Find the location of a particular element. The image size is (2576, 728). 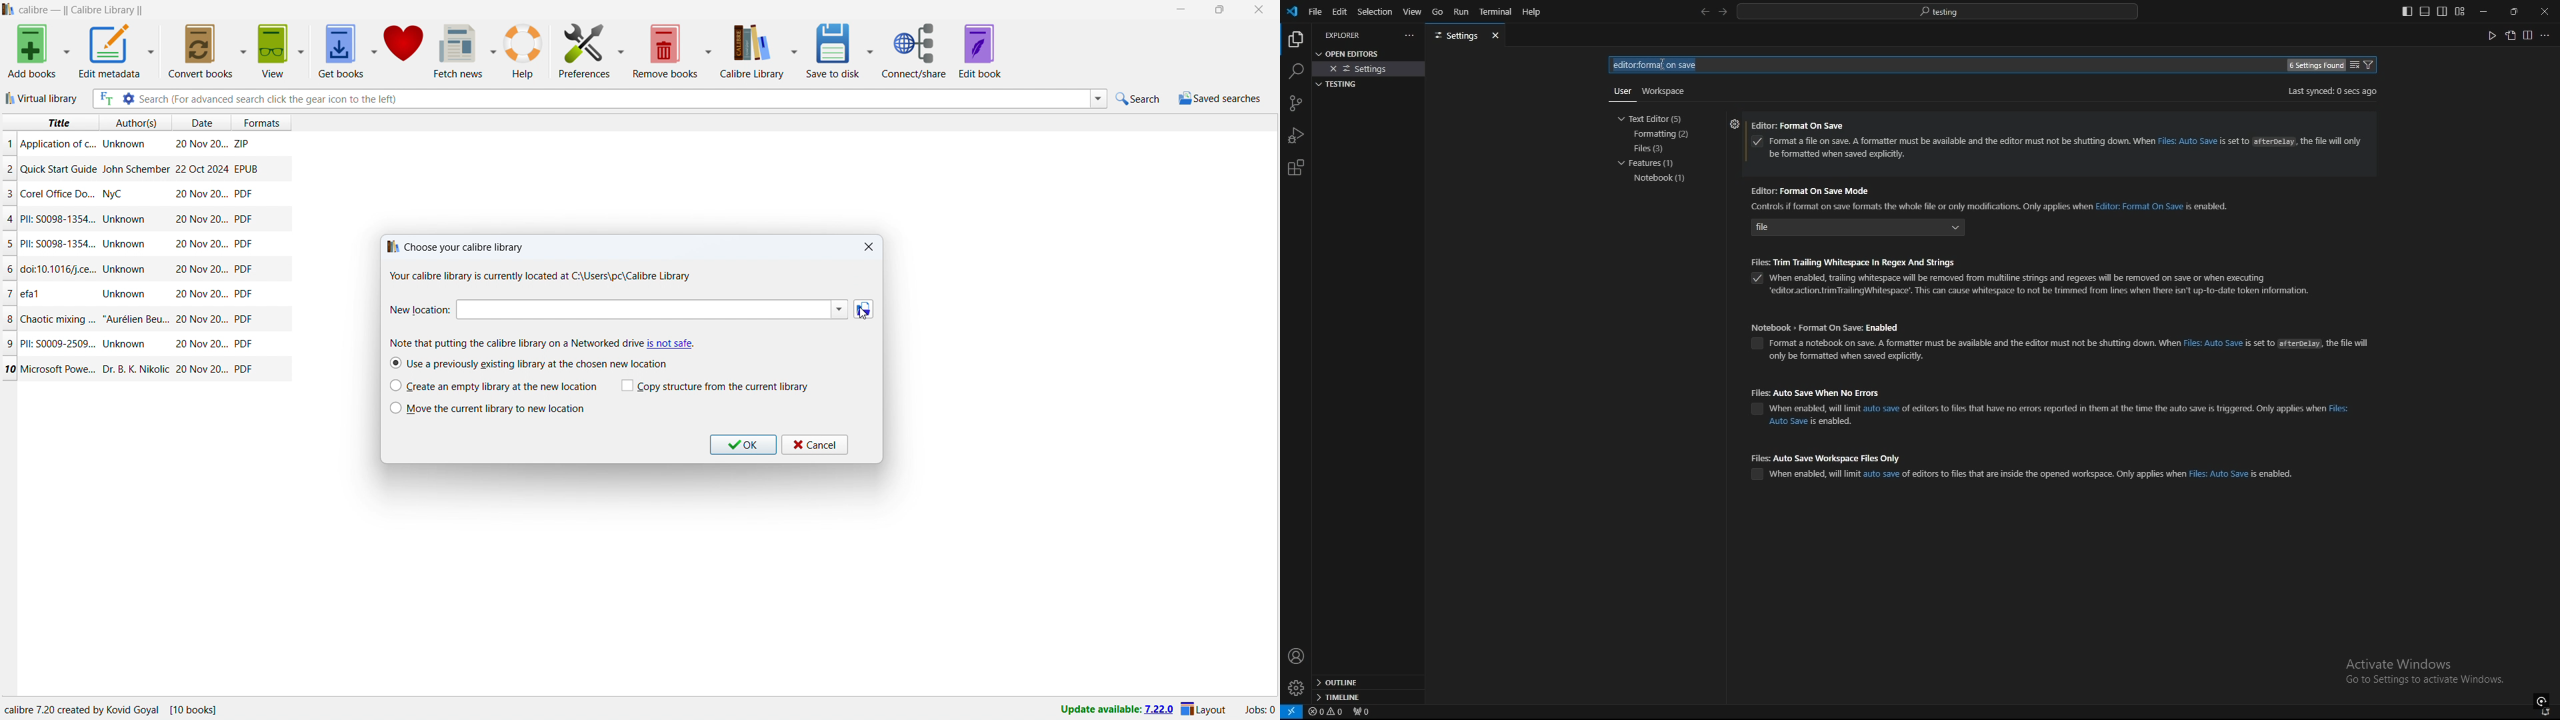

formats is located at coordinates (267, 121).